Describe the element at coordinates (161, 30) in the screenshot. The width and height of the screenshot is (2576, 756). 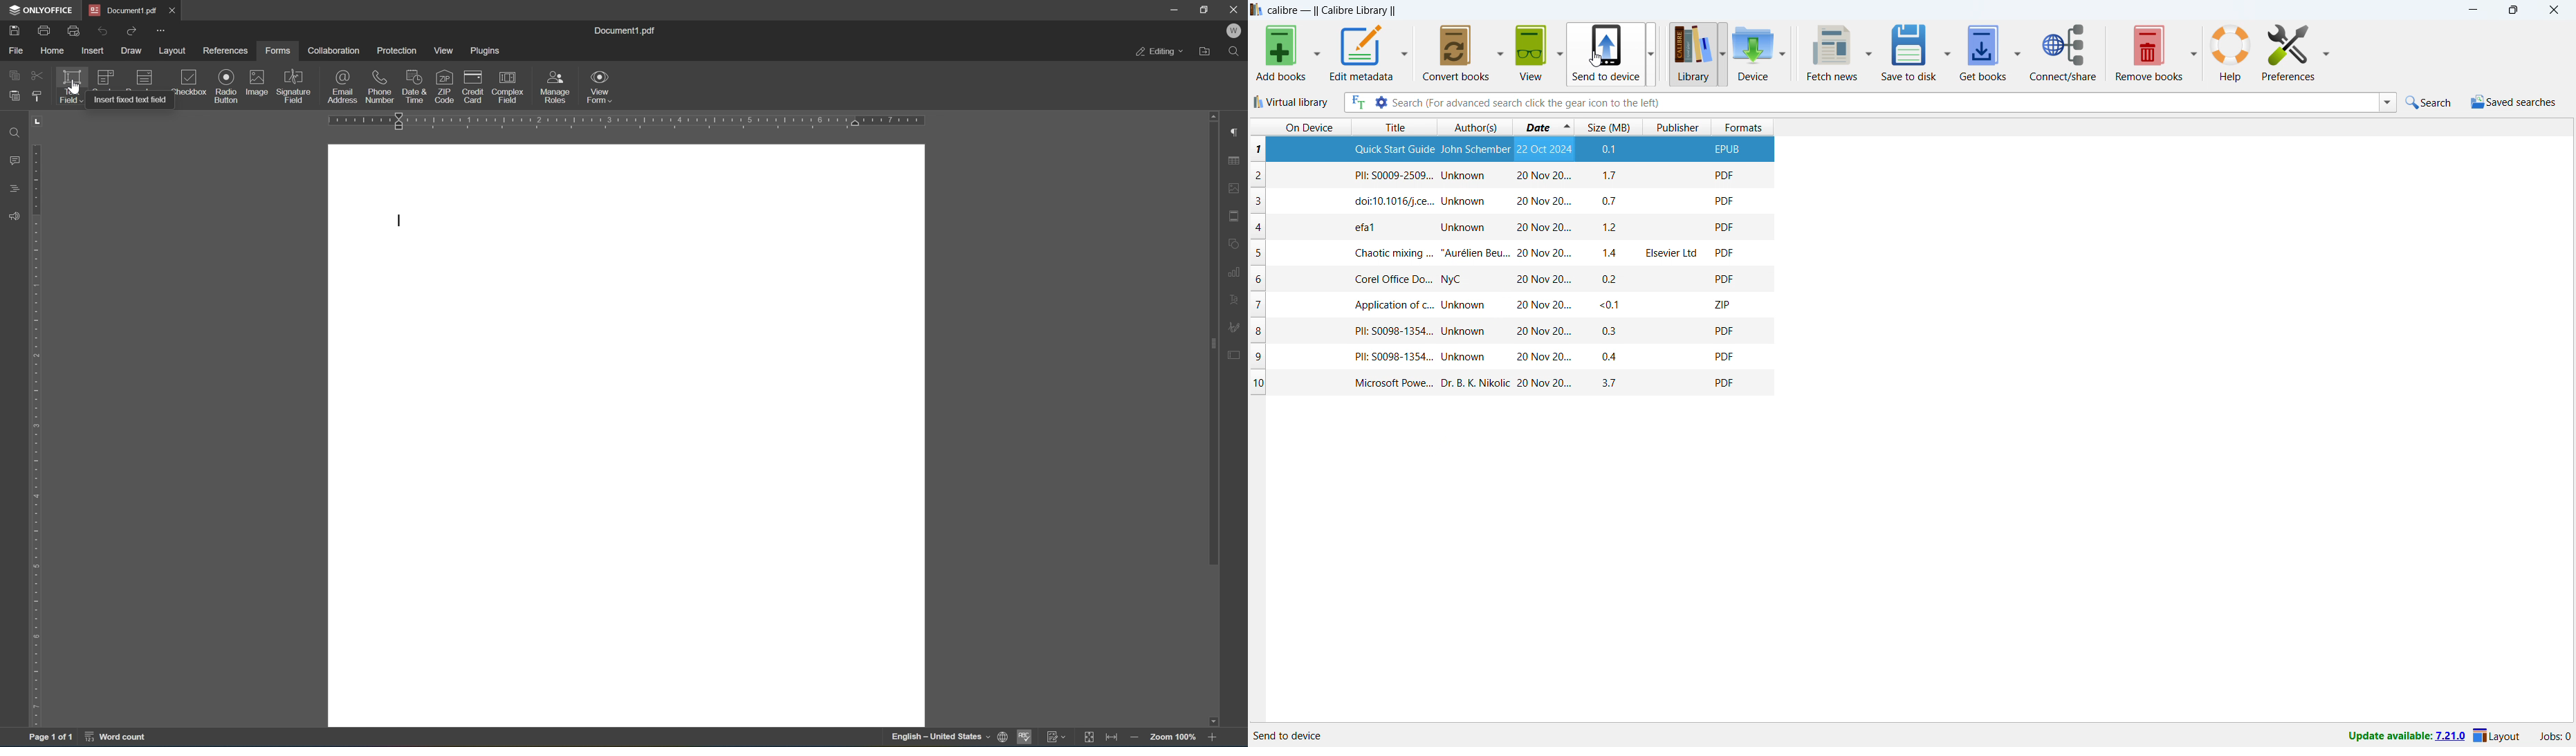
I see `customize quick access toolbar` at that location.